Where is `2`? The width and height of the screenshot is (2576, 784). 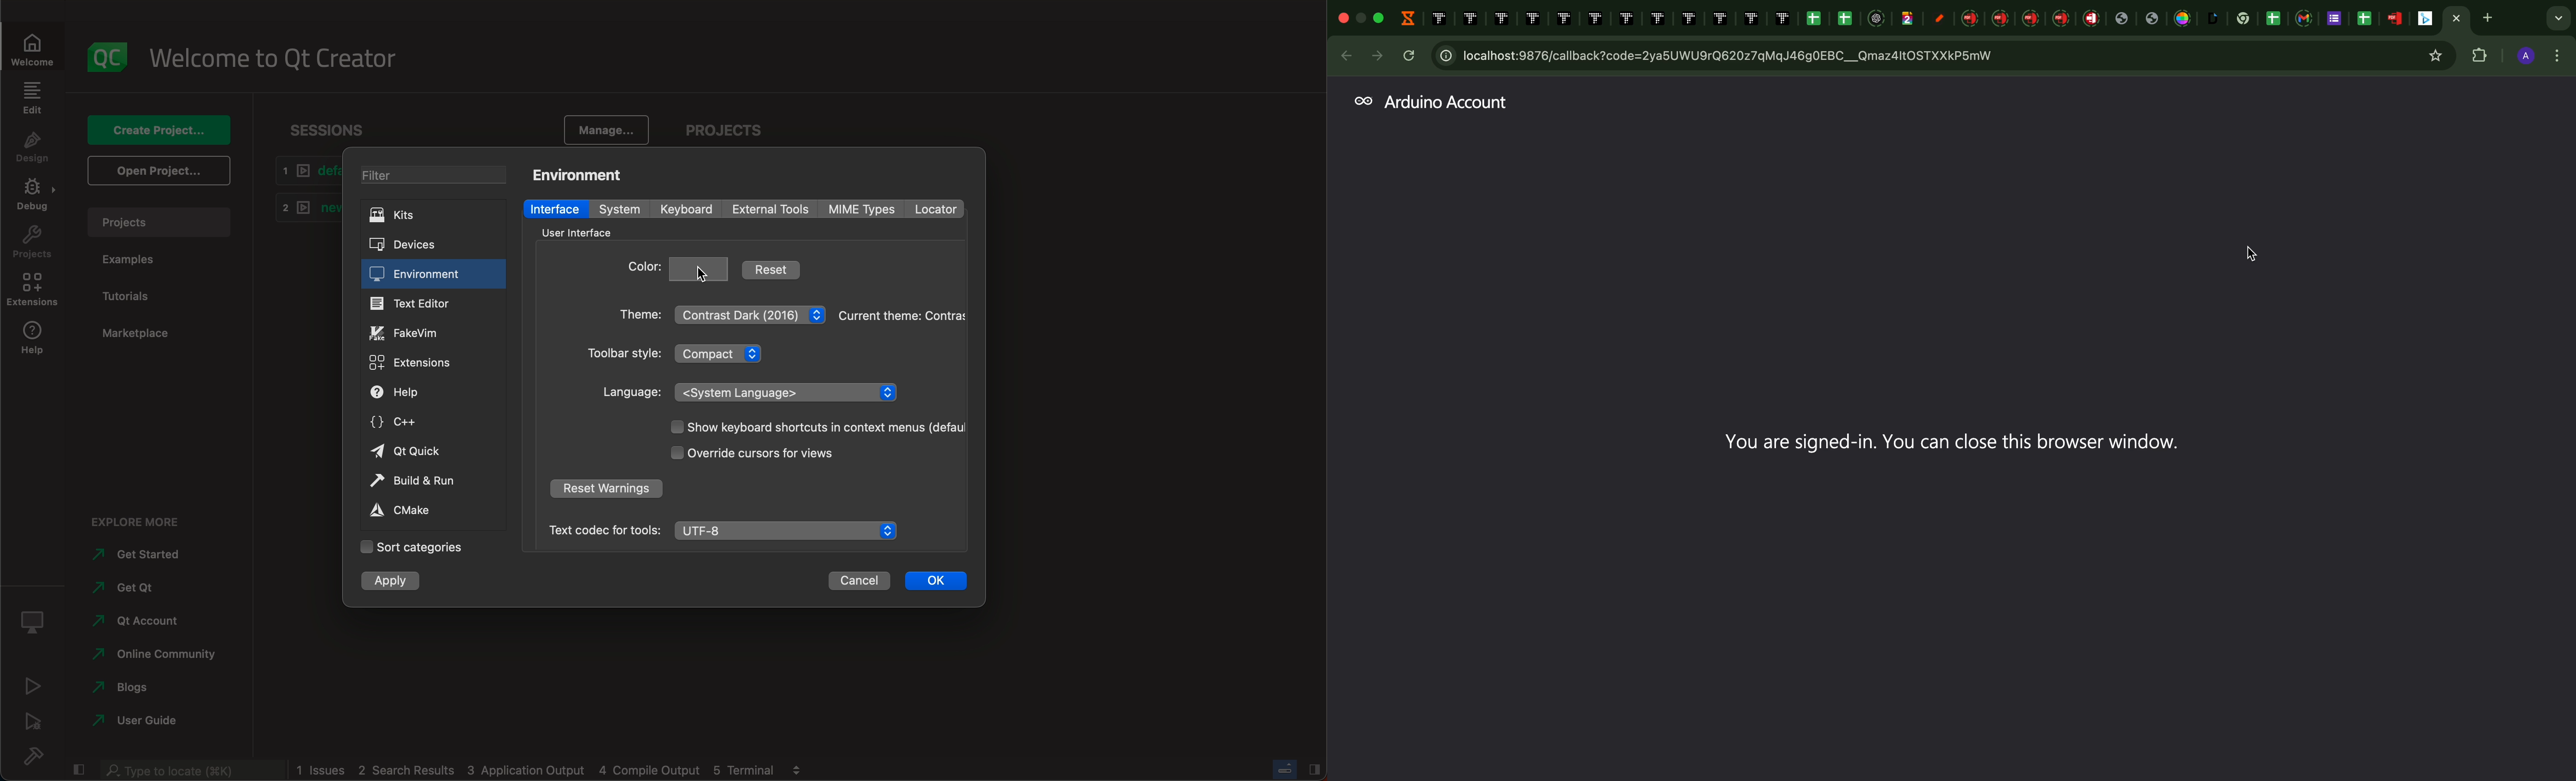
2 is located at coordinates (304, 206).